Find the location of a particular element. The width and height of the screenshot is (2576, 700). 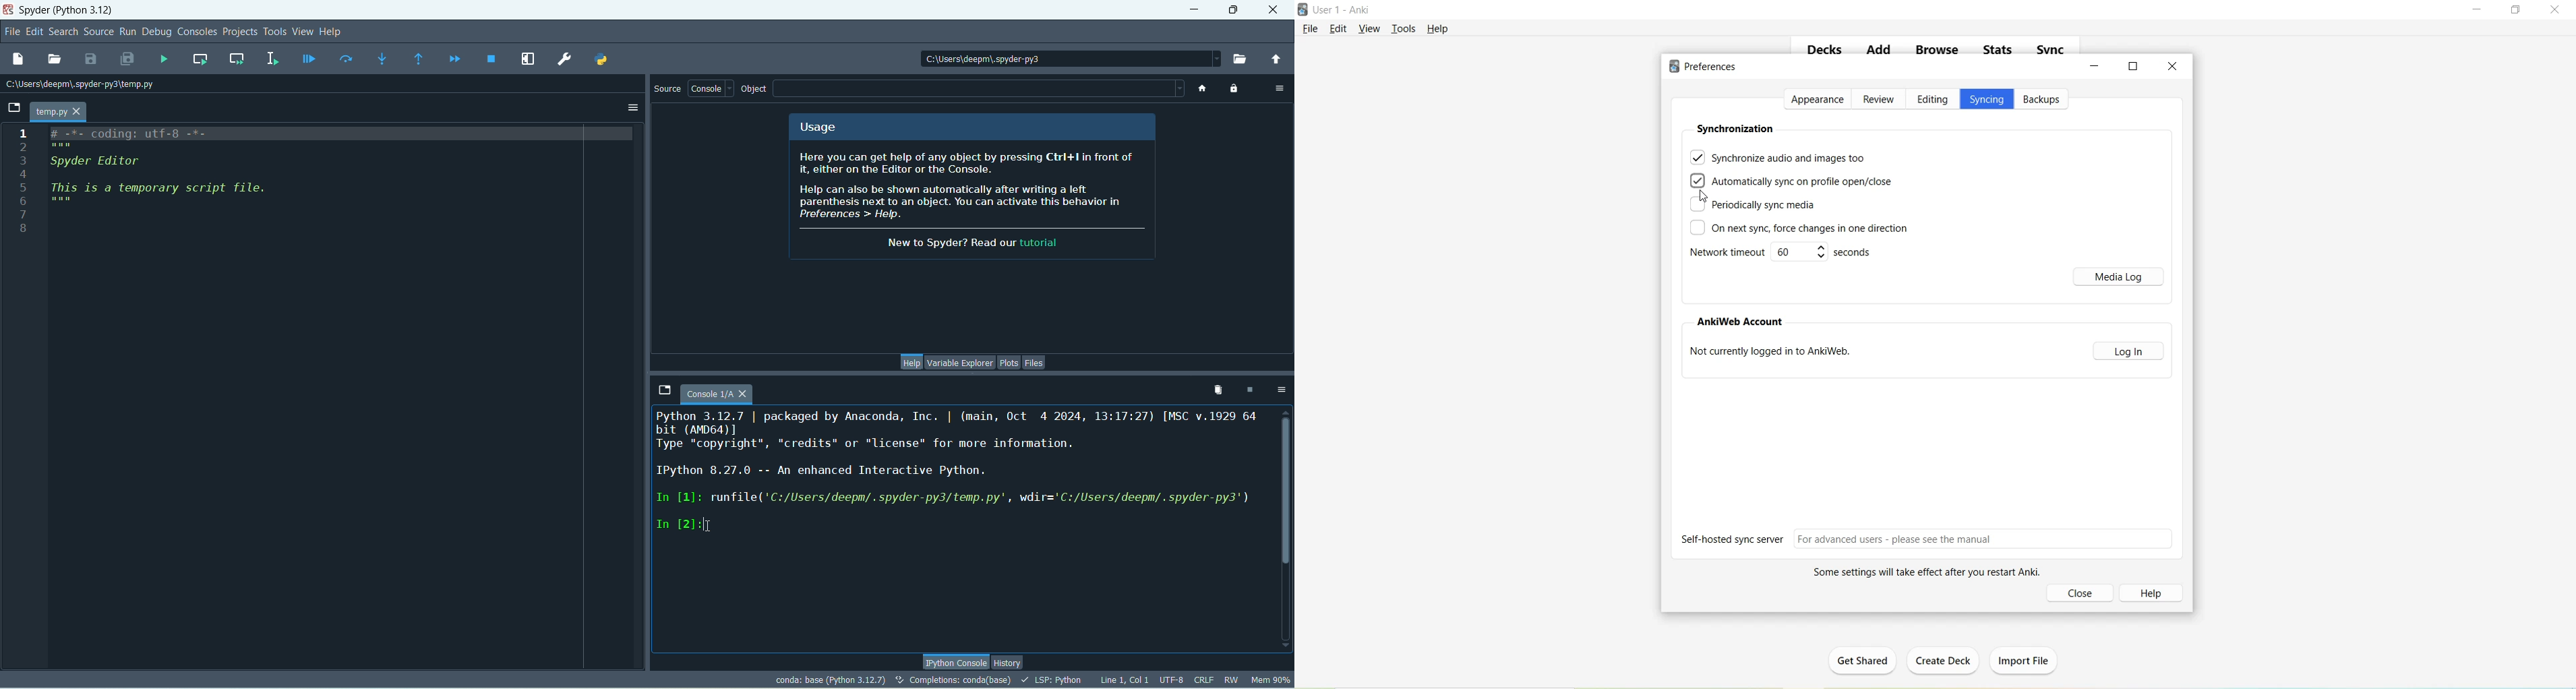

change to parent directory is located at coordinates (1276, 60).